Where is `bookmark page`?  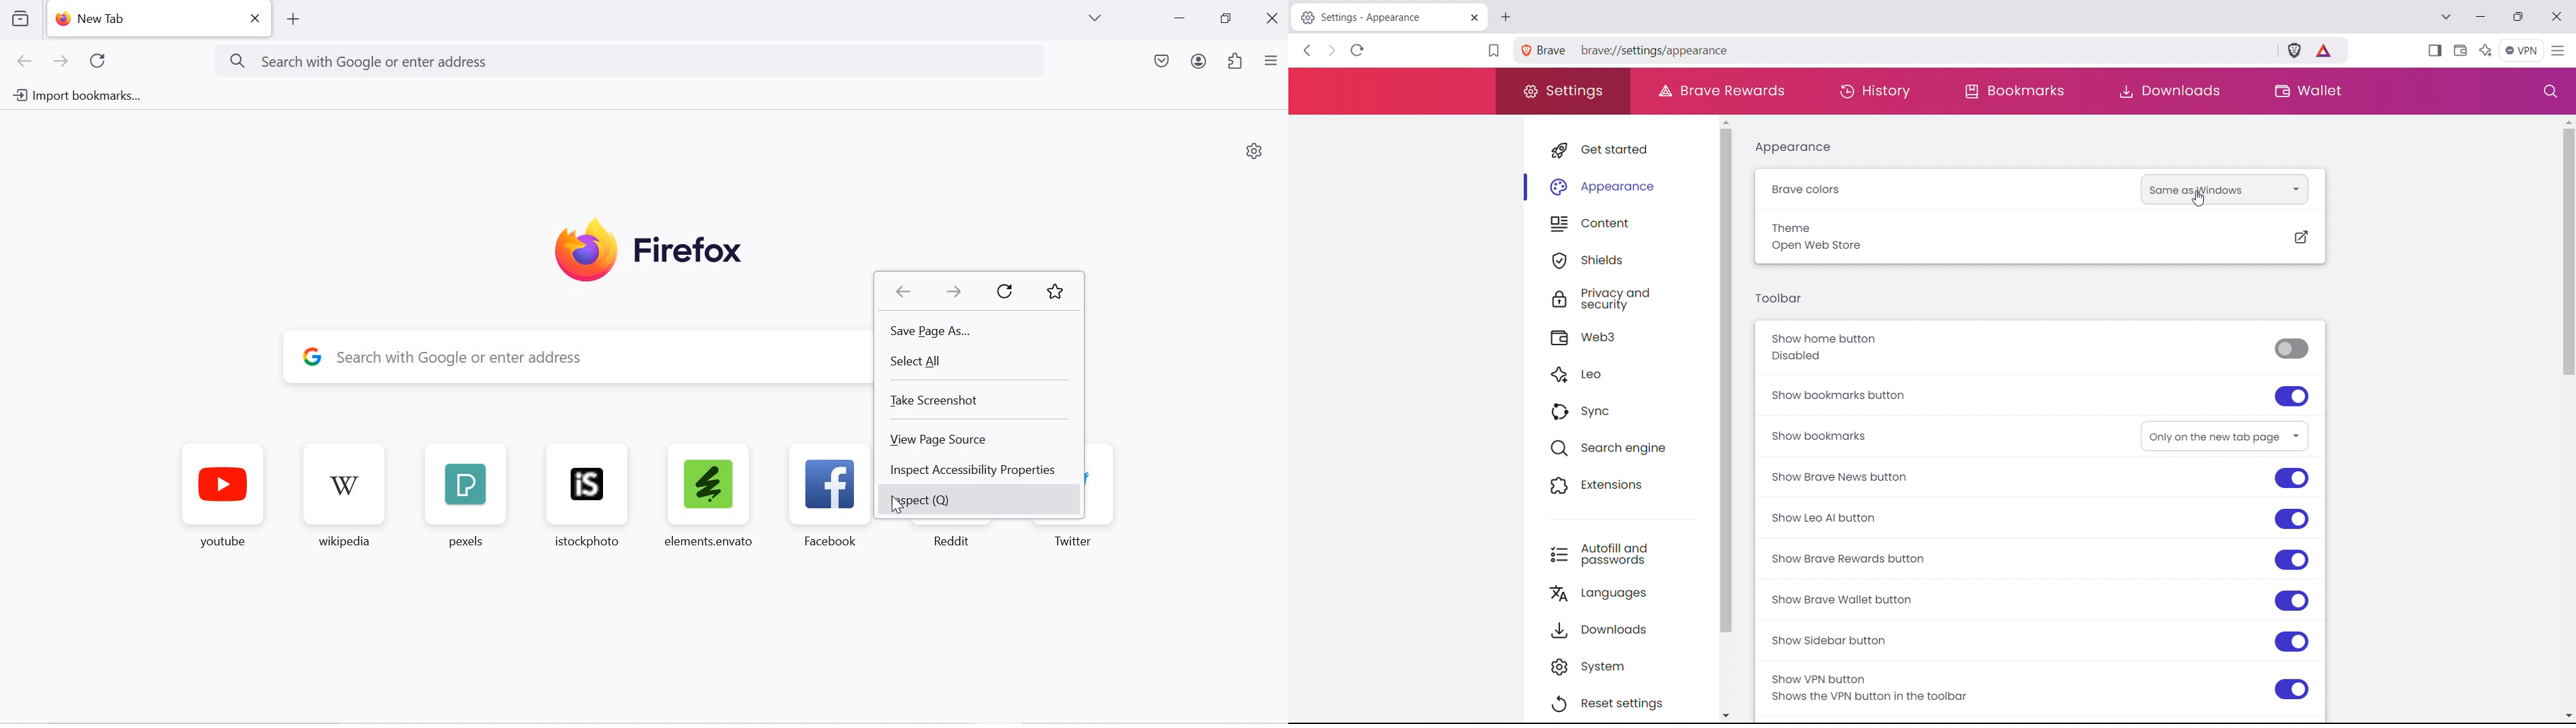
bookmark page is located at coordinates (1055, 291).